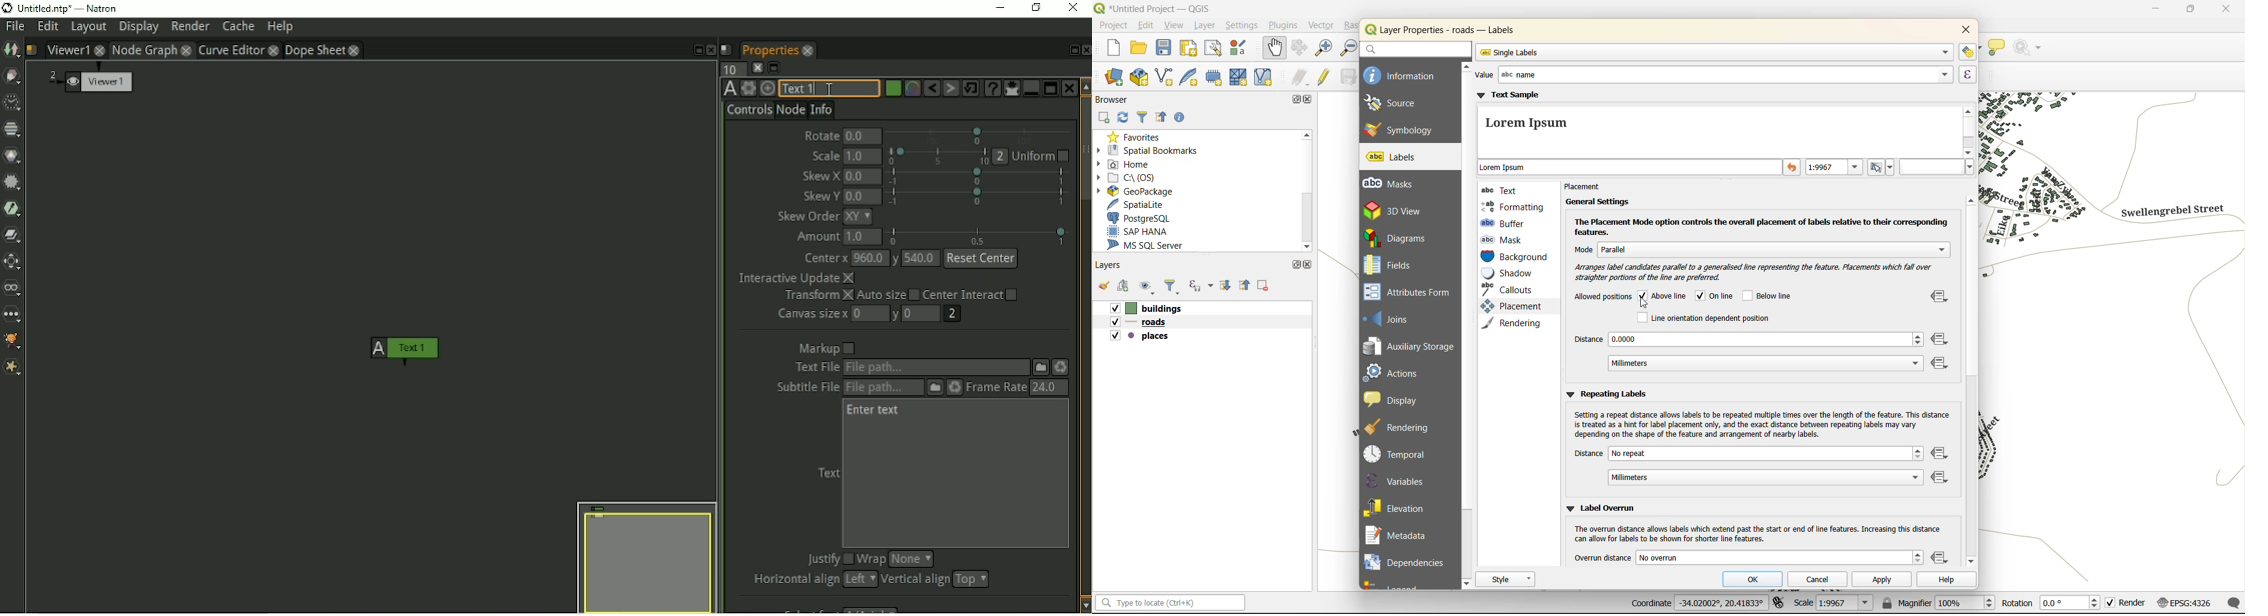 This screenshot has width=2268, height=616. What do you see at coordinates (1398, 103) in the screenshot?
I see `source` at bounding box center [1398, 103].